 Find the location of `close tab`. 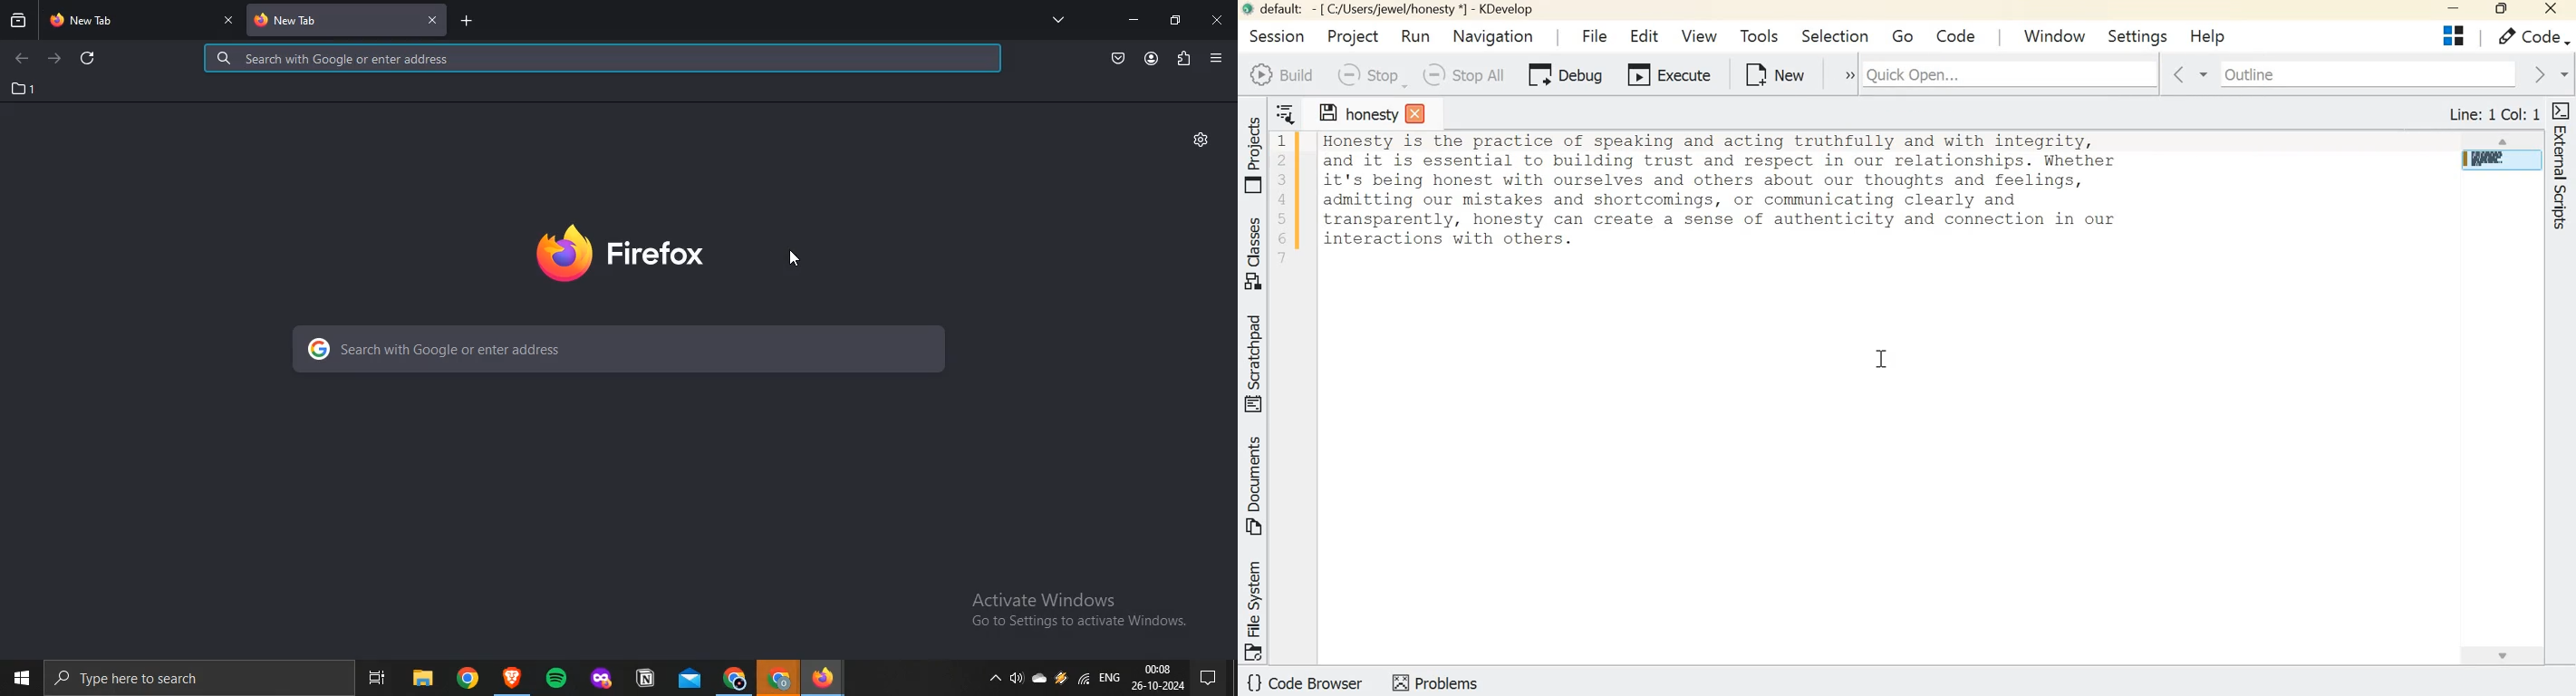

close tab is located at coordinates (231, 21).